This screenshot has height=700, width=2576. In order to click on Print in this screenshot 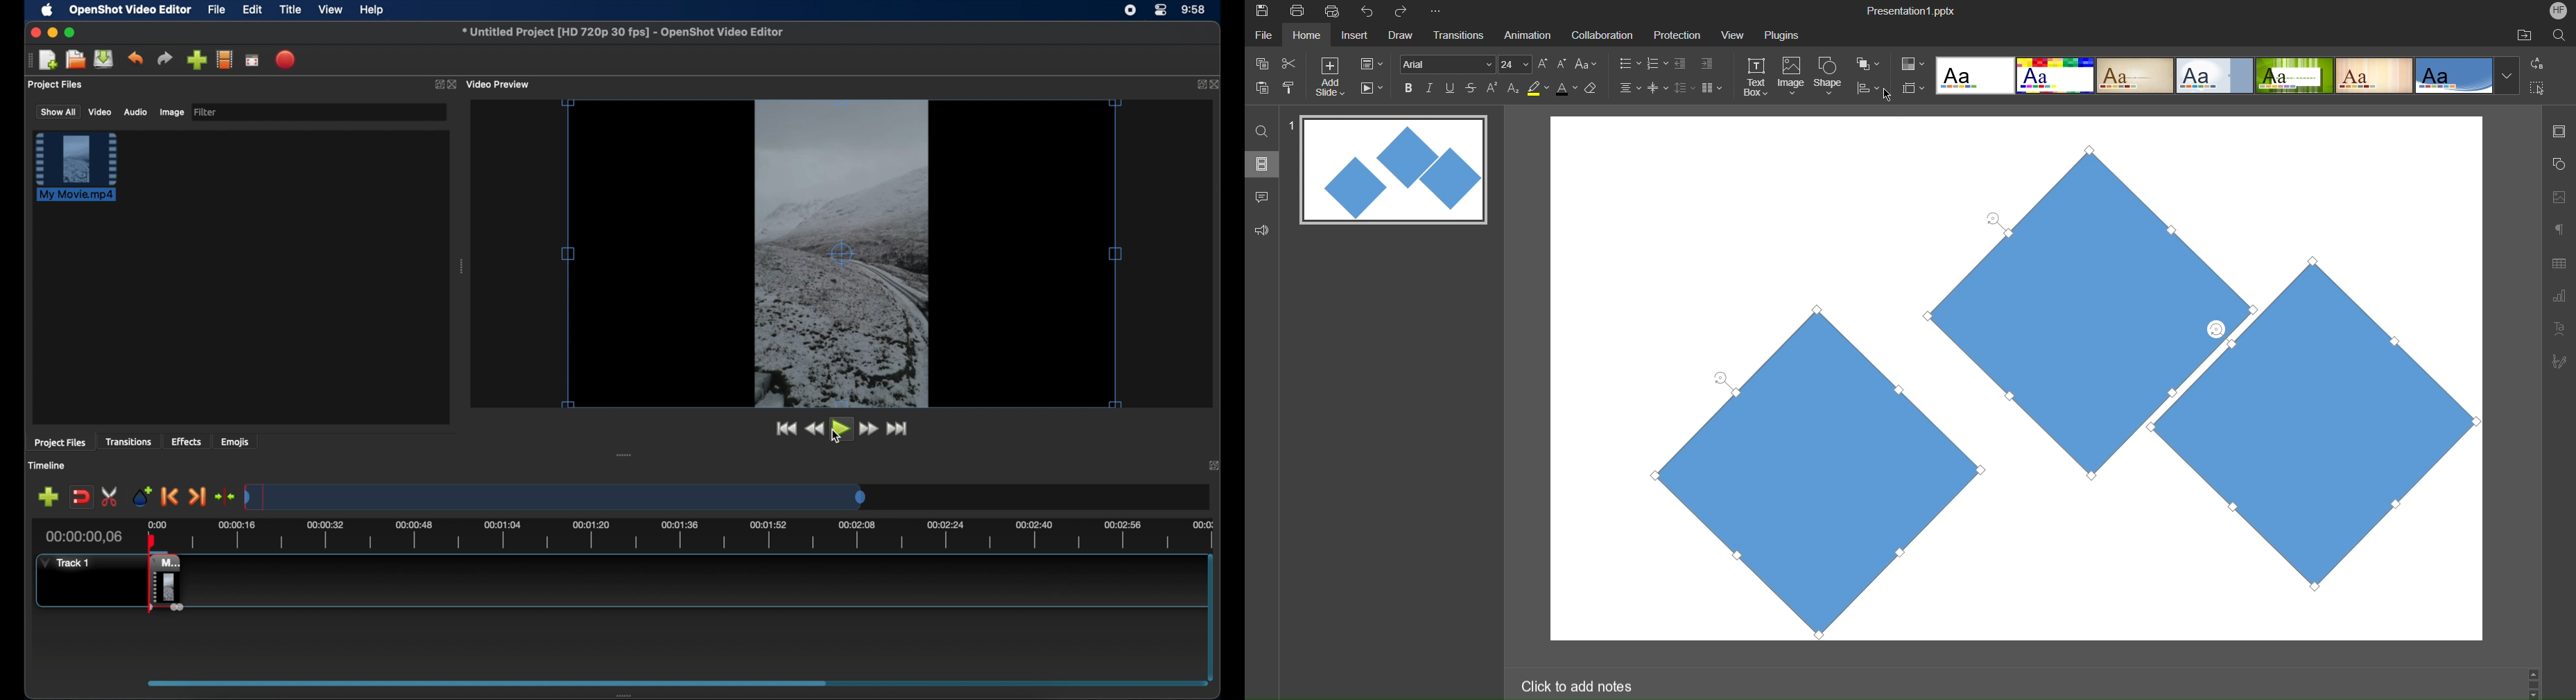, I will do `click(1297, 12)`.